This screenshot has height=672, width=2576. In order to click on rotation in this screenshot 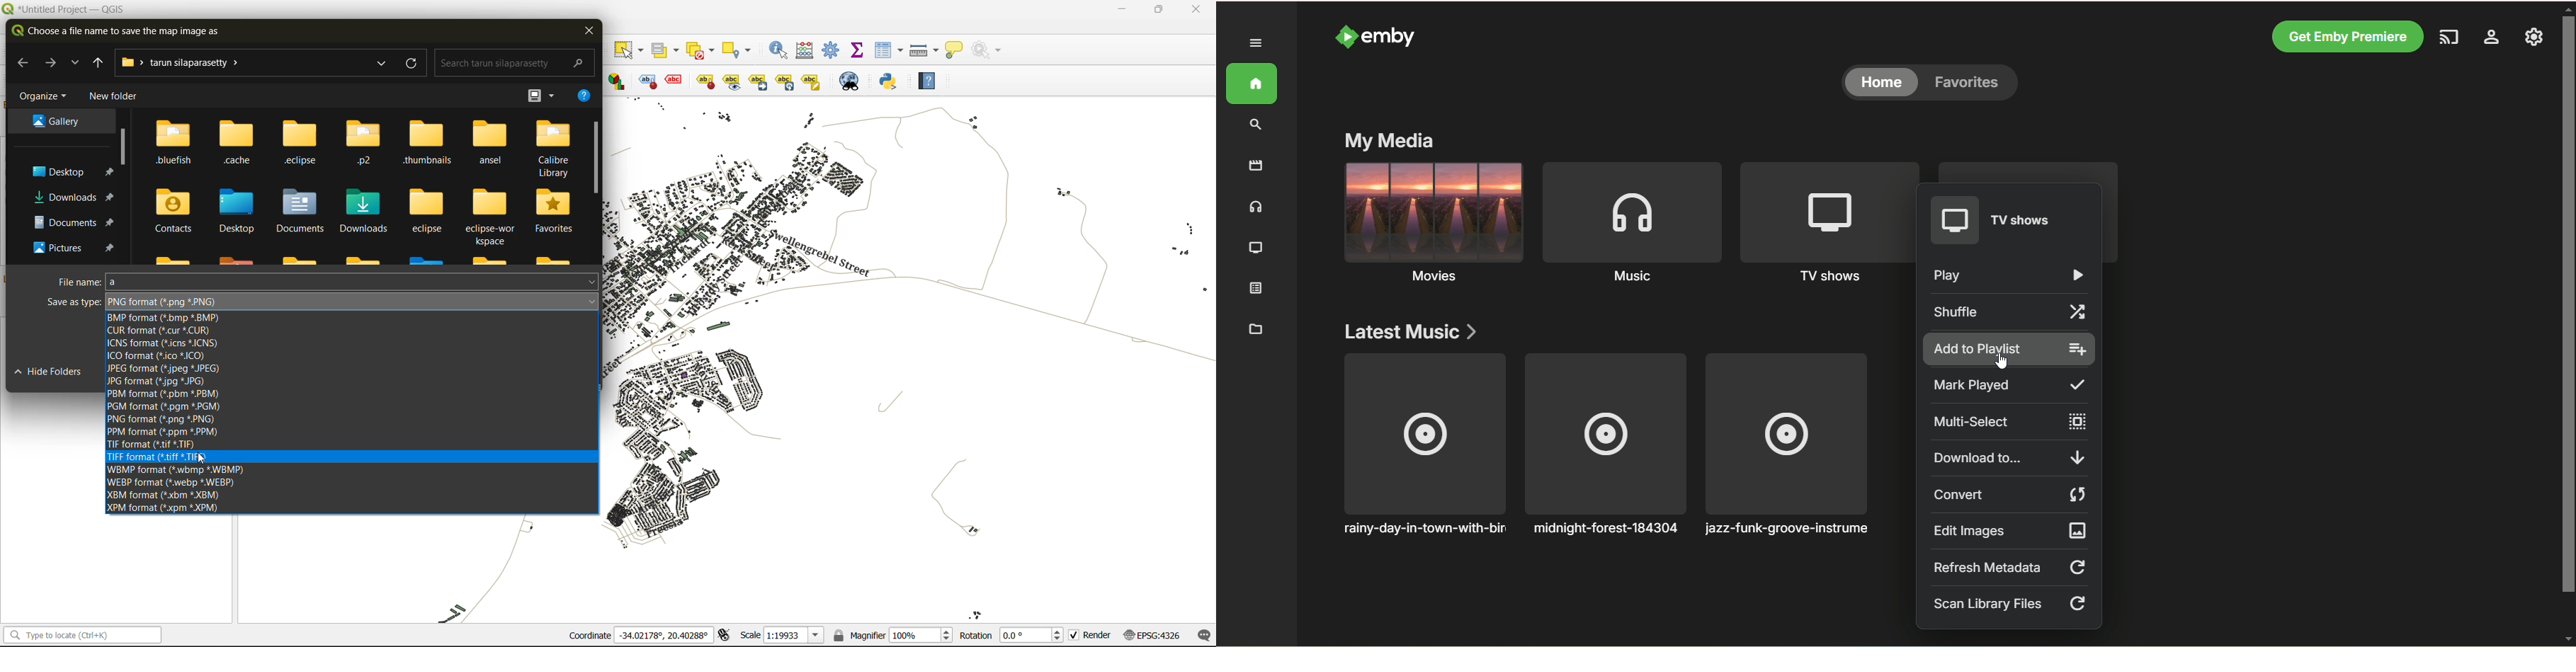, I will do `click(1012, 634)`.